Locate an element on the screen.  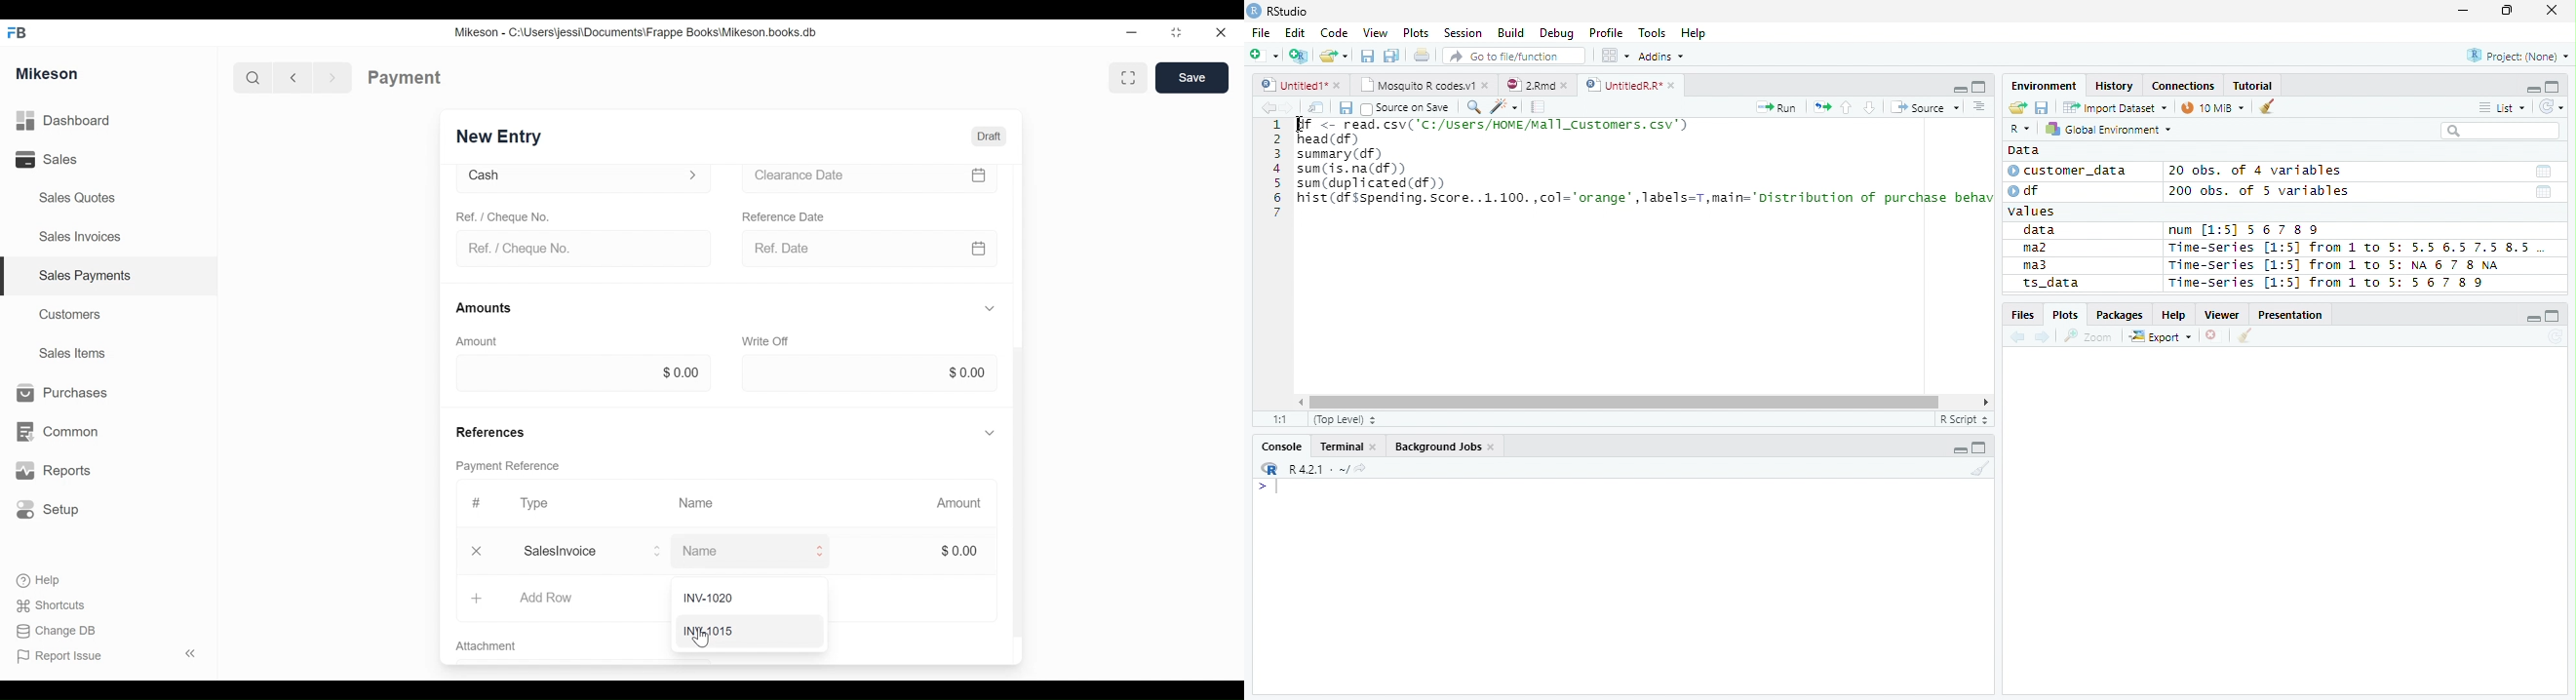
Minimze is located at coordinates (2531, 88).